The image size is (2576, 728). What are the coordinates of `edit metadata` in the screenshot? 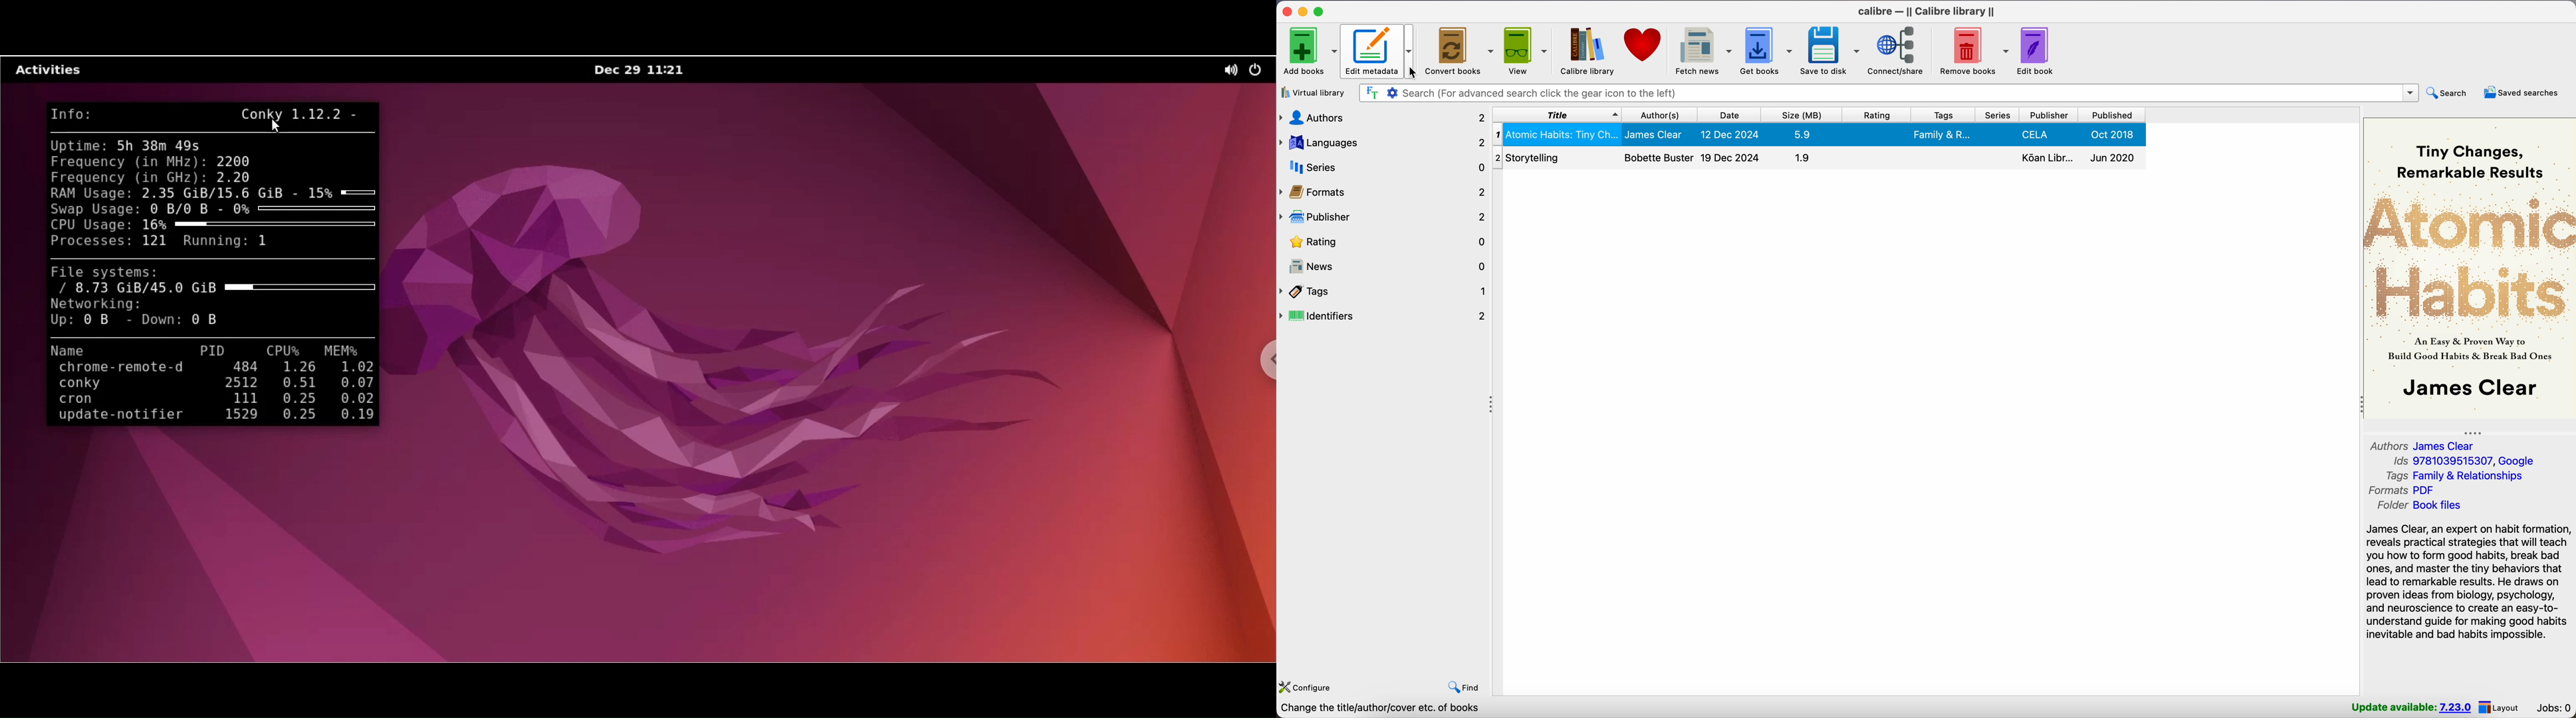 It's located at (1375, 51).